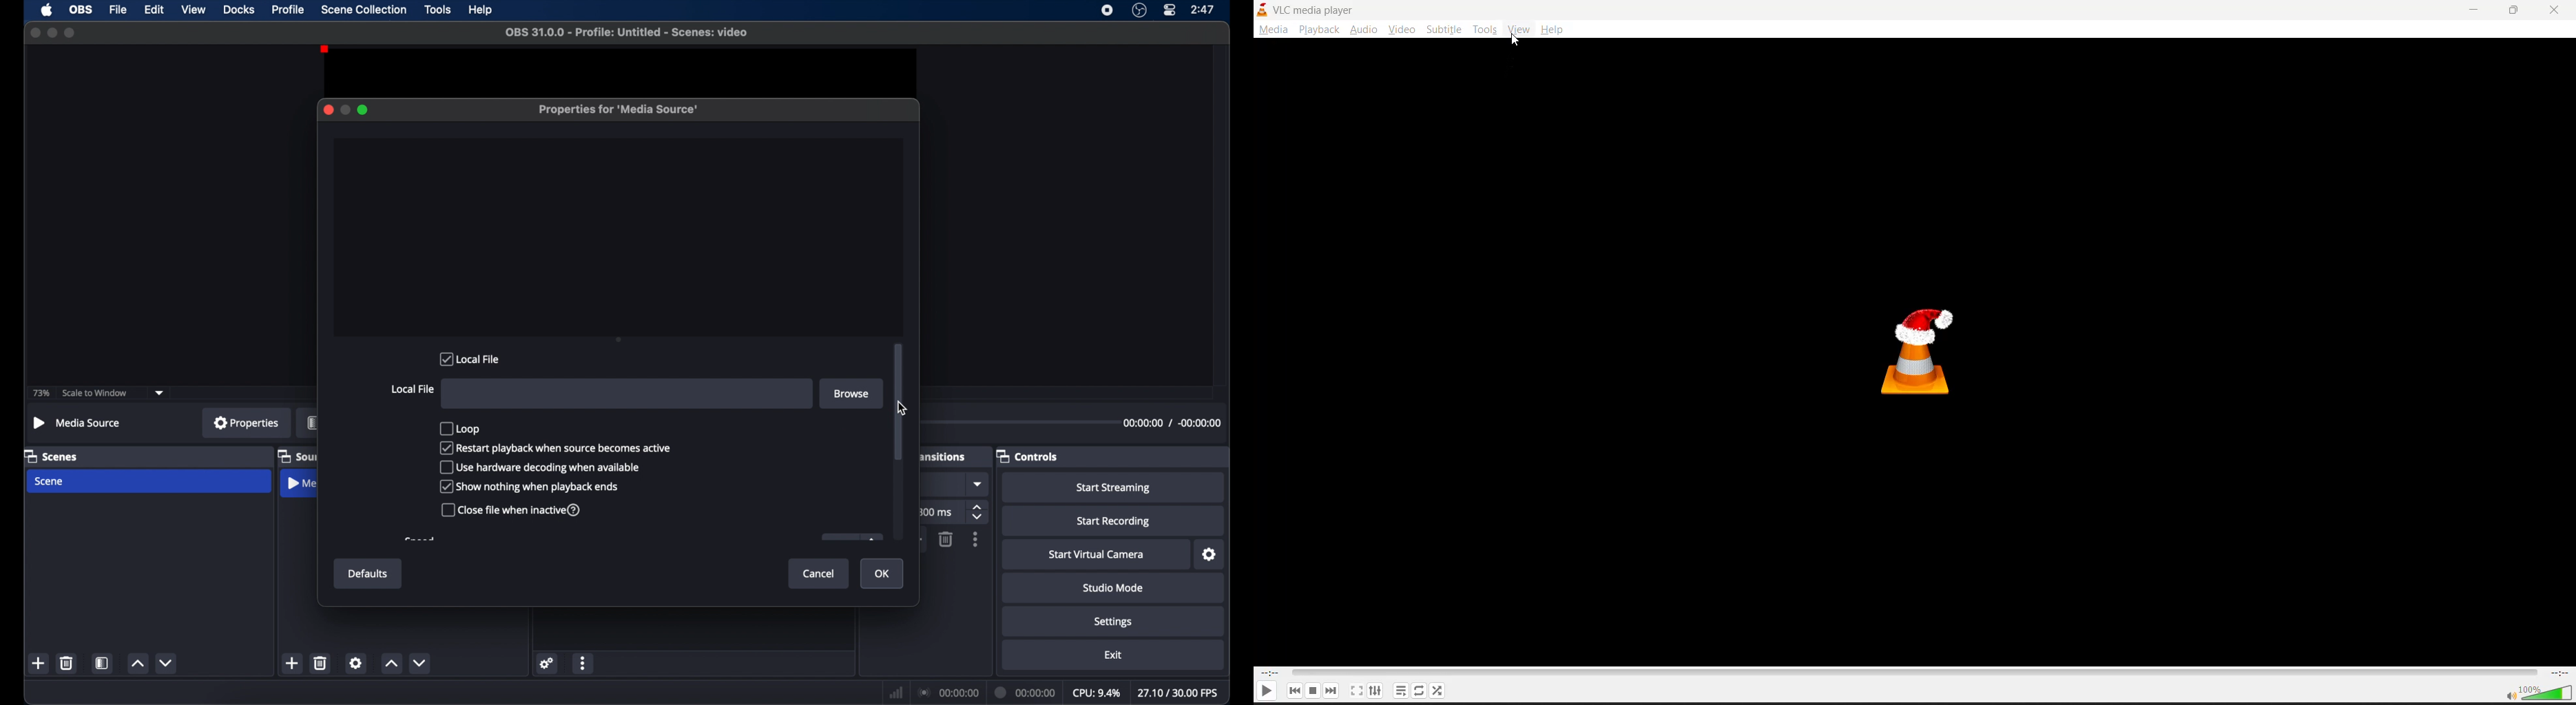  I want to click on connection, so click(949, 693).